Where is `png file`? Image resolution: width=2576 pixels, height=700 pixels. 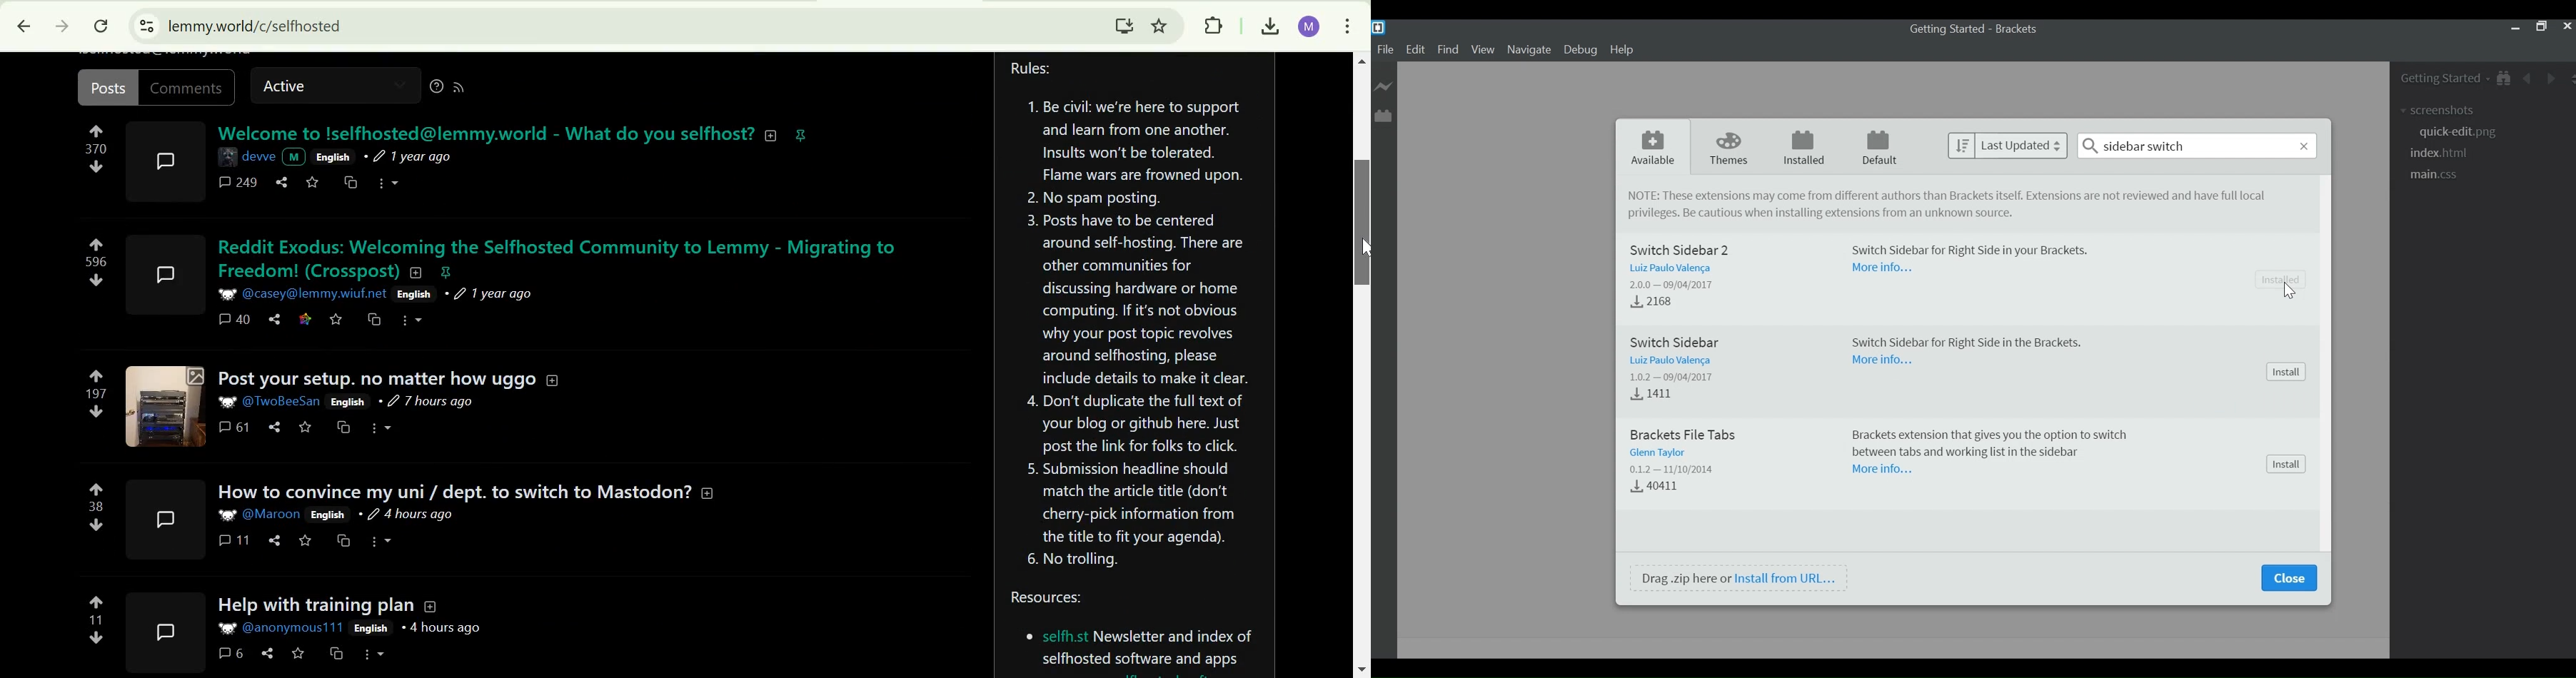
png file is located at coordinates (2459, 133).